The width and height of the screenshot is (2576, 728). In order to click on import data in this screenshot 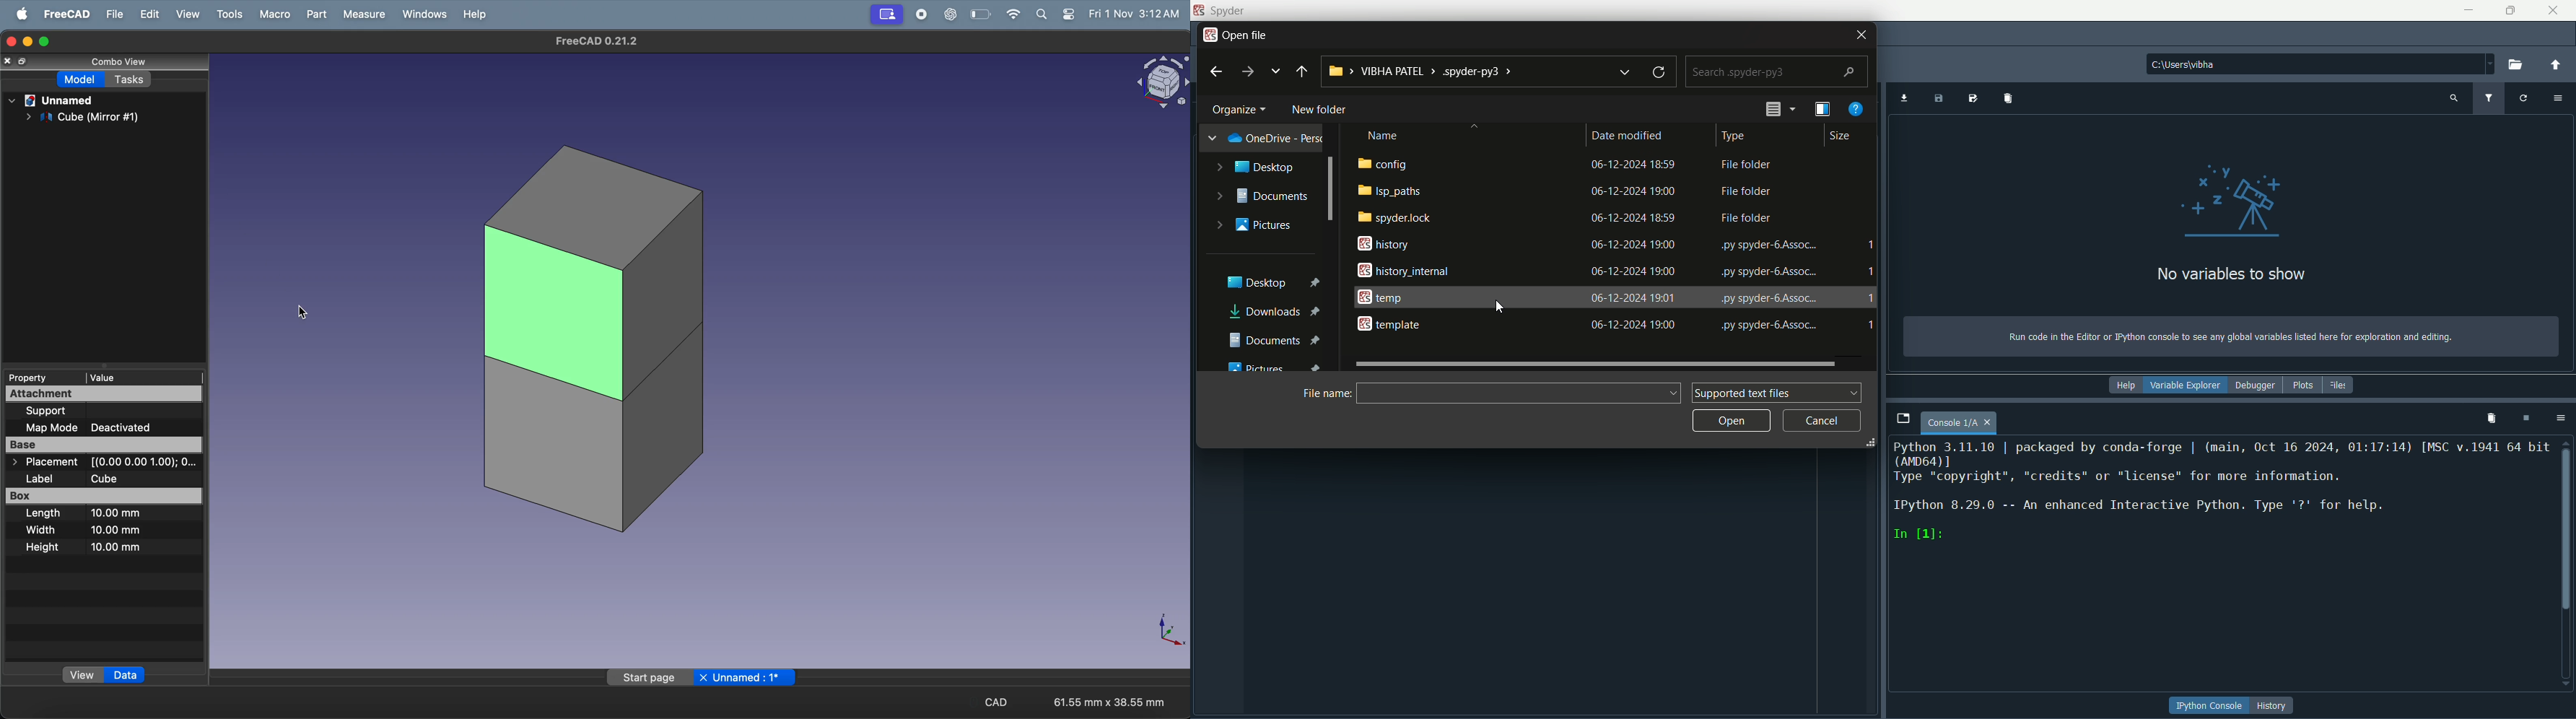, I will do `click(1905, 99)`.